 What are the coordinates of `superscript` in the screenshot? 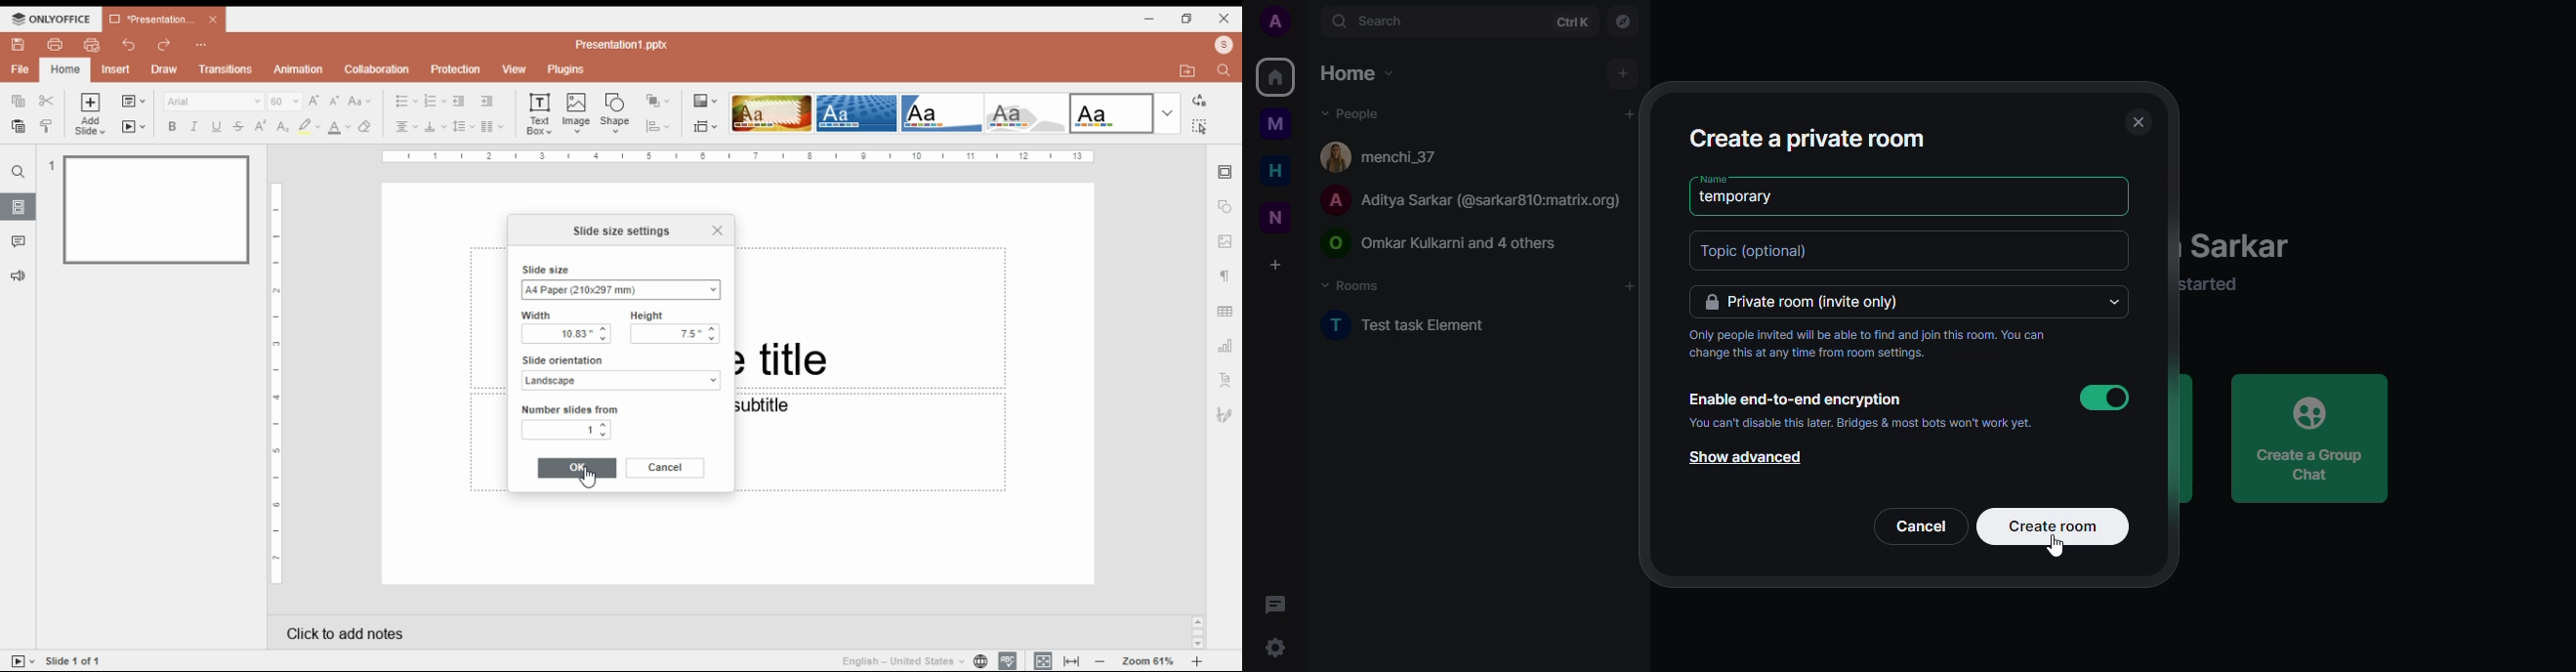 It's located at (261, 125).